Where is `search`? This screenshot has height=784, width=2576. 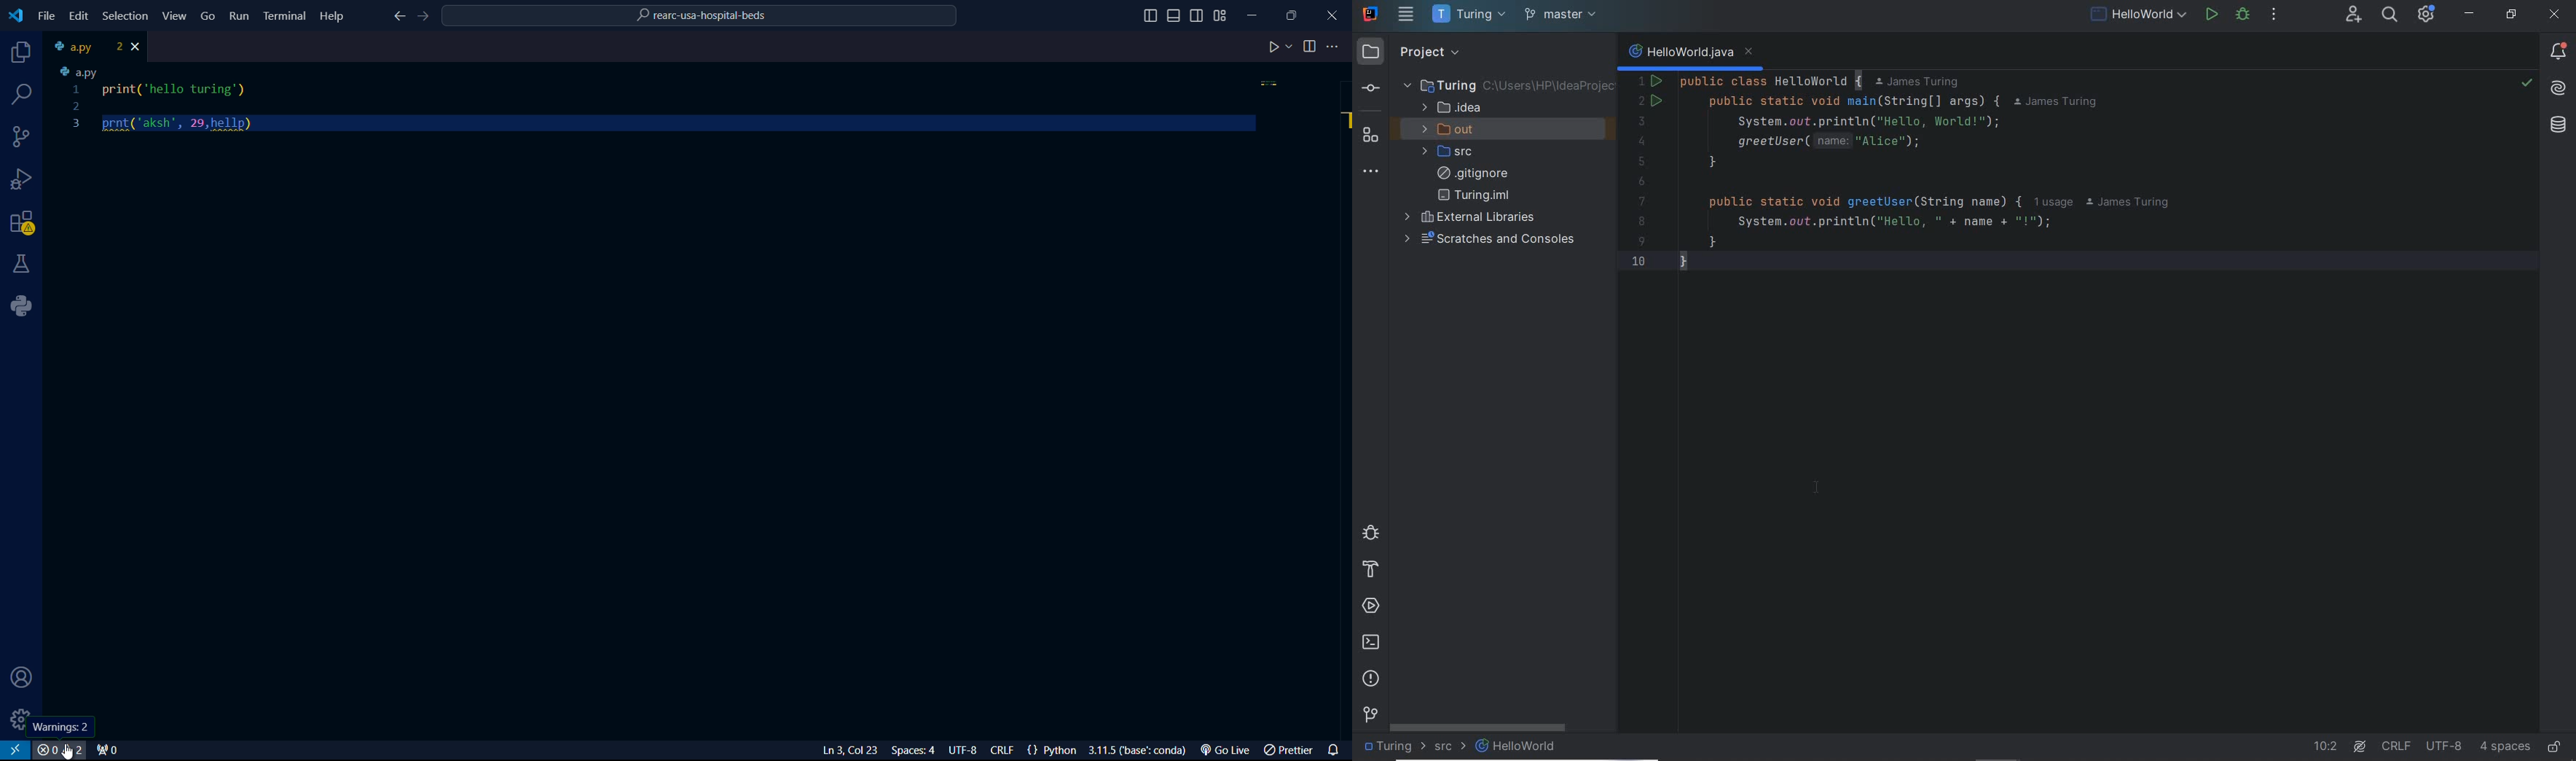 search is located at coordinates (23, 94).